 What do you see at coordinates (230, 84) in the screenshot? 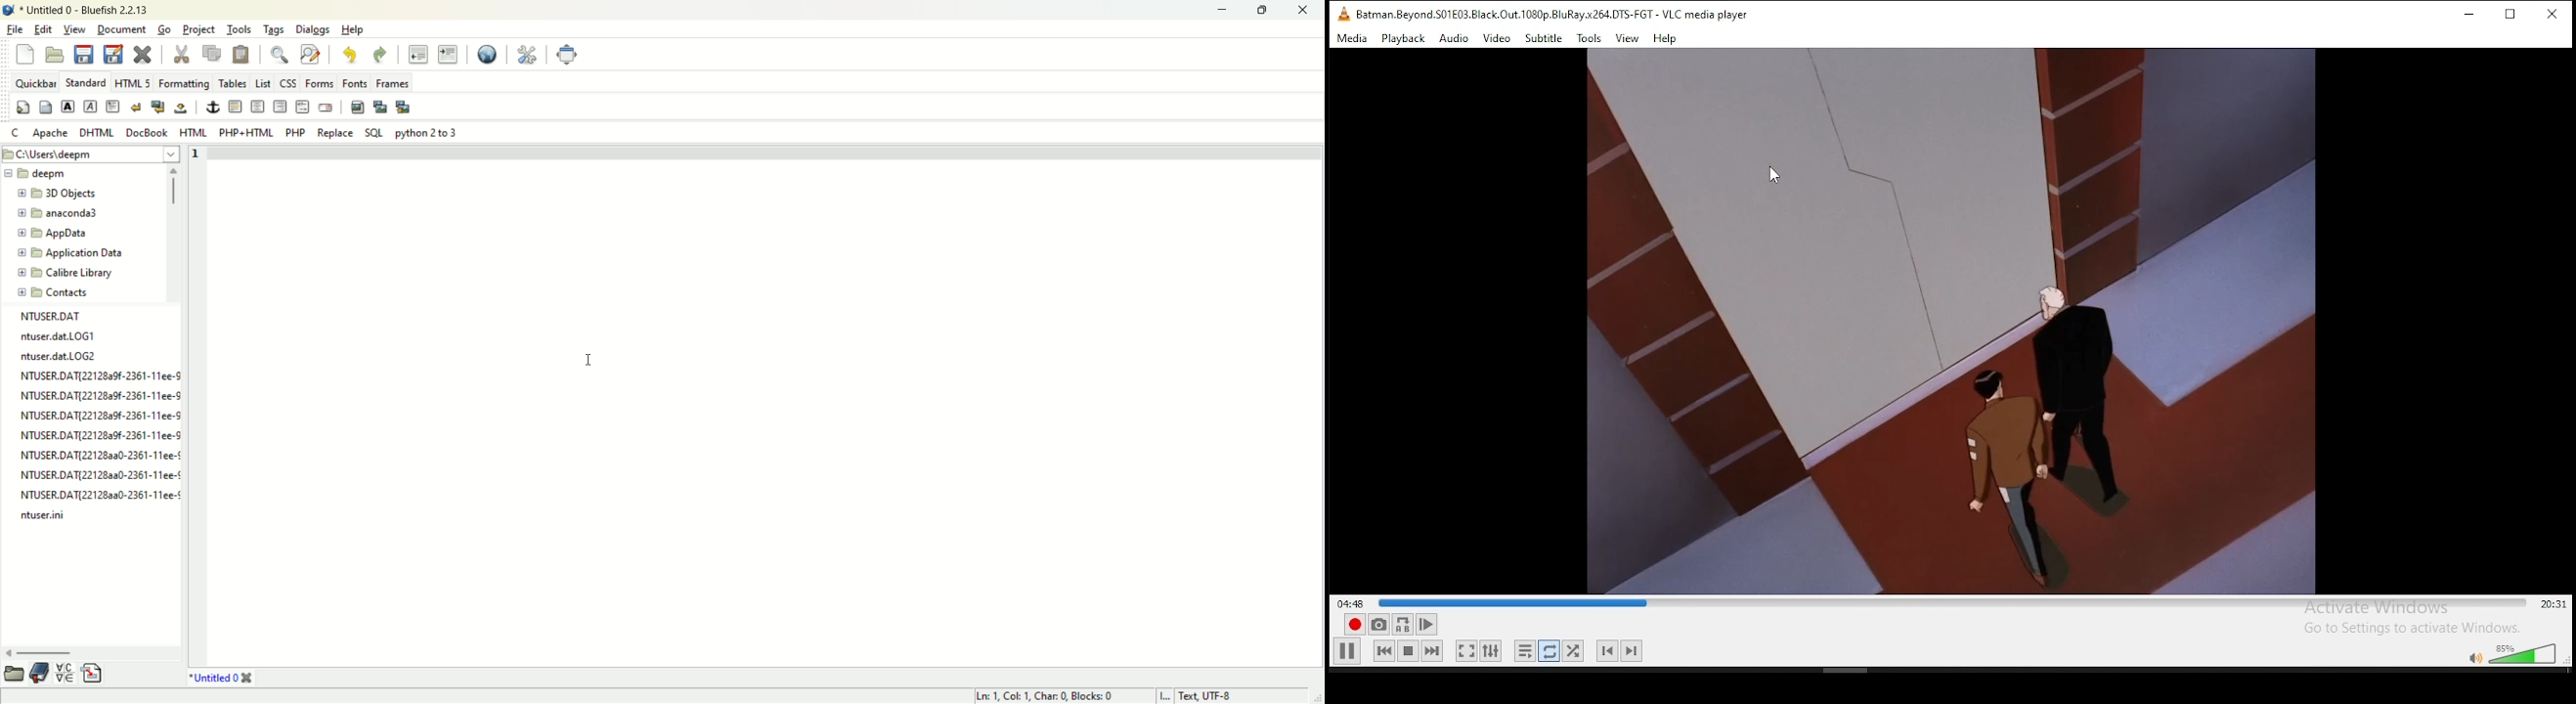
I see `tables` at bounding box center [230, 84].